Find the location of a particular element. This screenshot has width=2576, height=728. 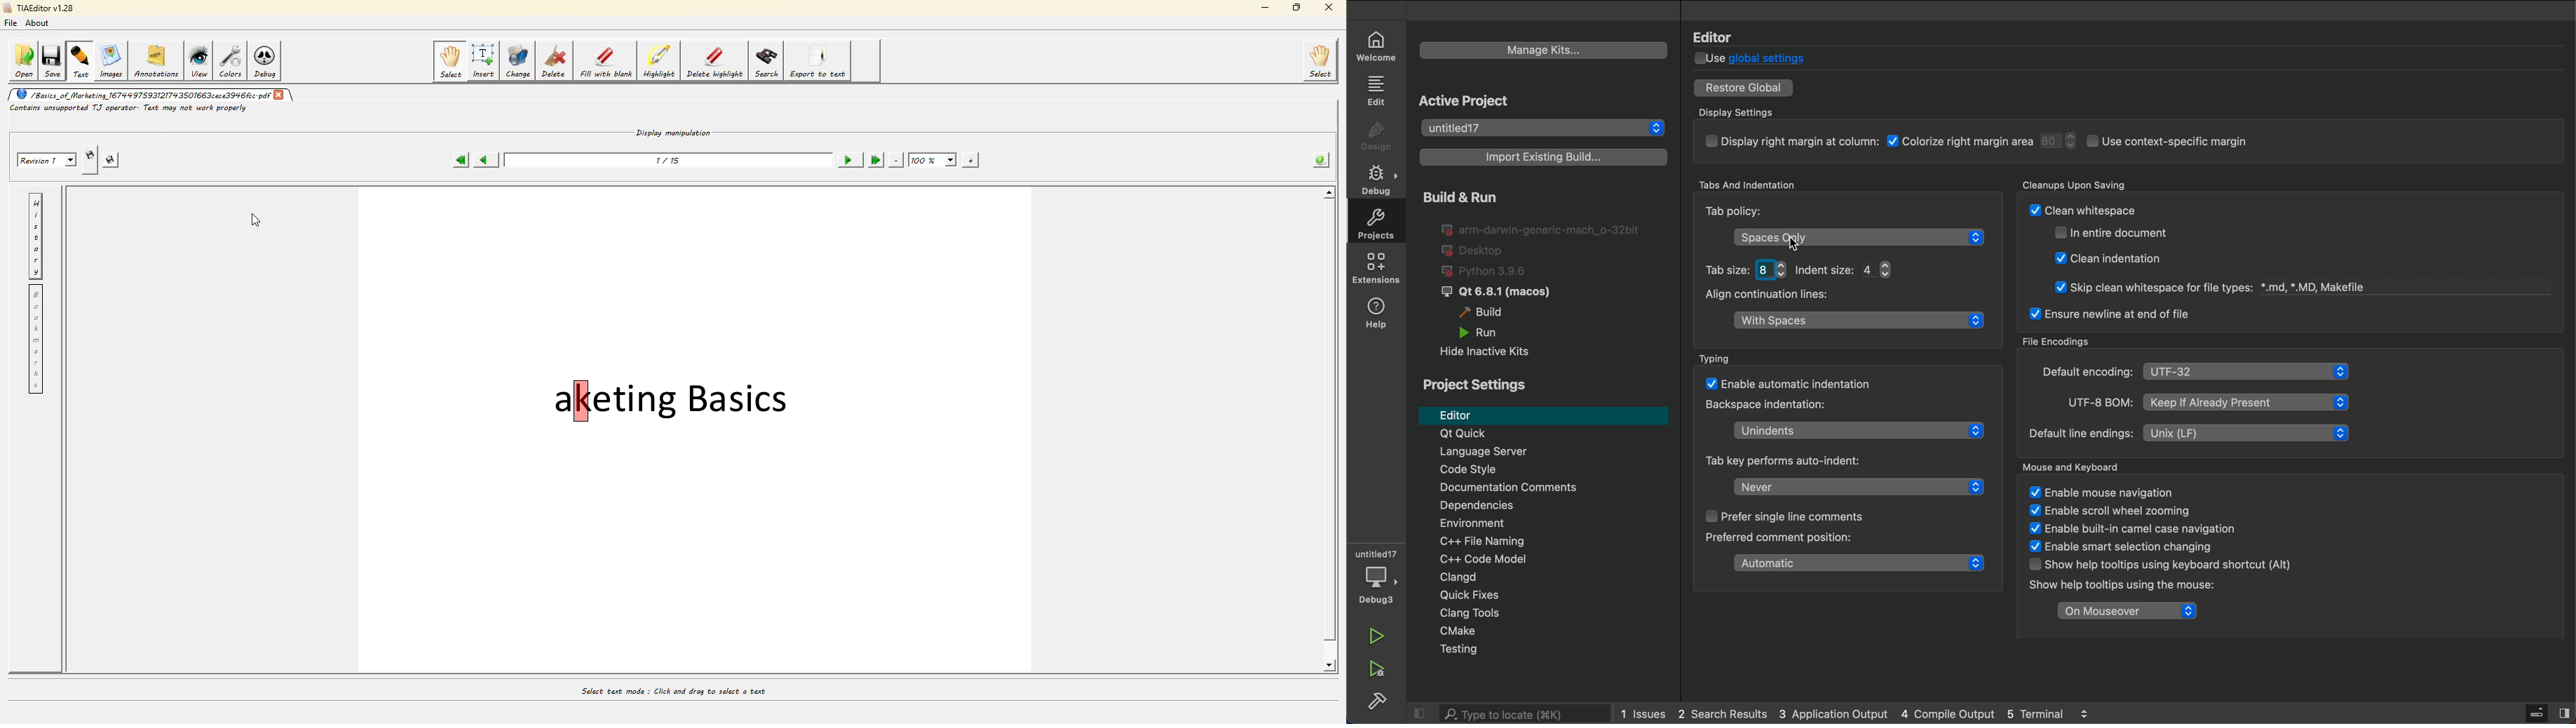

Quick fixes is located at coordinates (1547, 596).